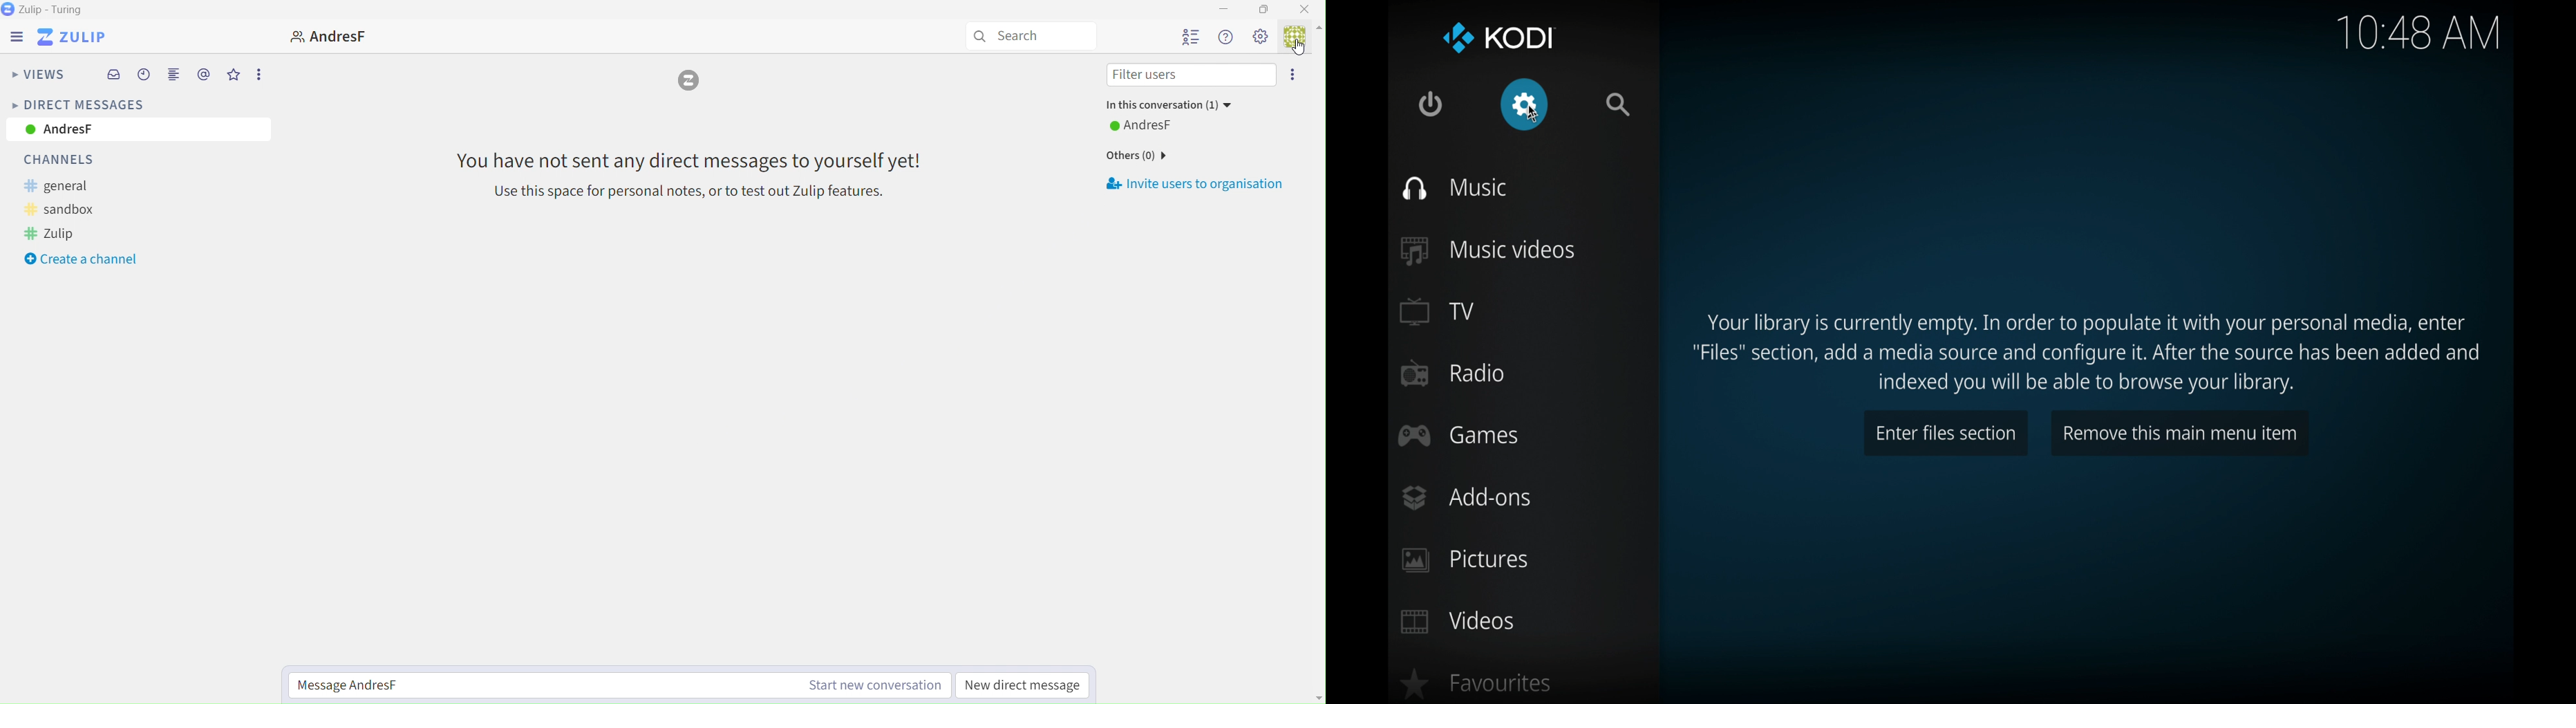 The height and width of the screenshot is (728, 2576). What do you see at coordinates (38, 76) in the screenshot?
I see `Views` at bounding box center [38, 76].